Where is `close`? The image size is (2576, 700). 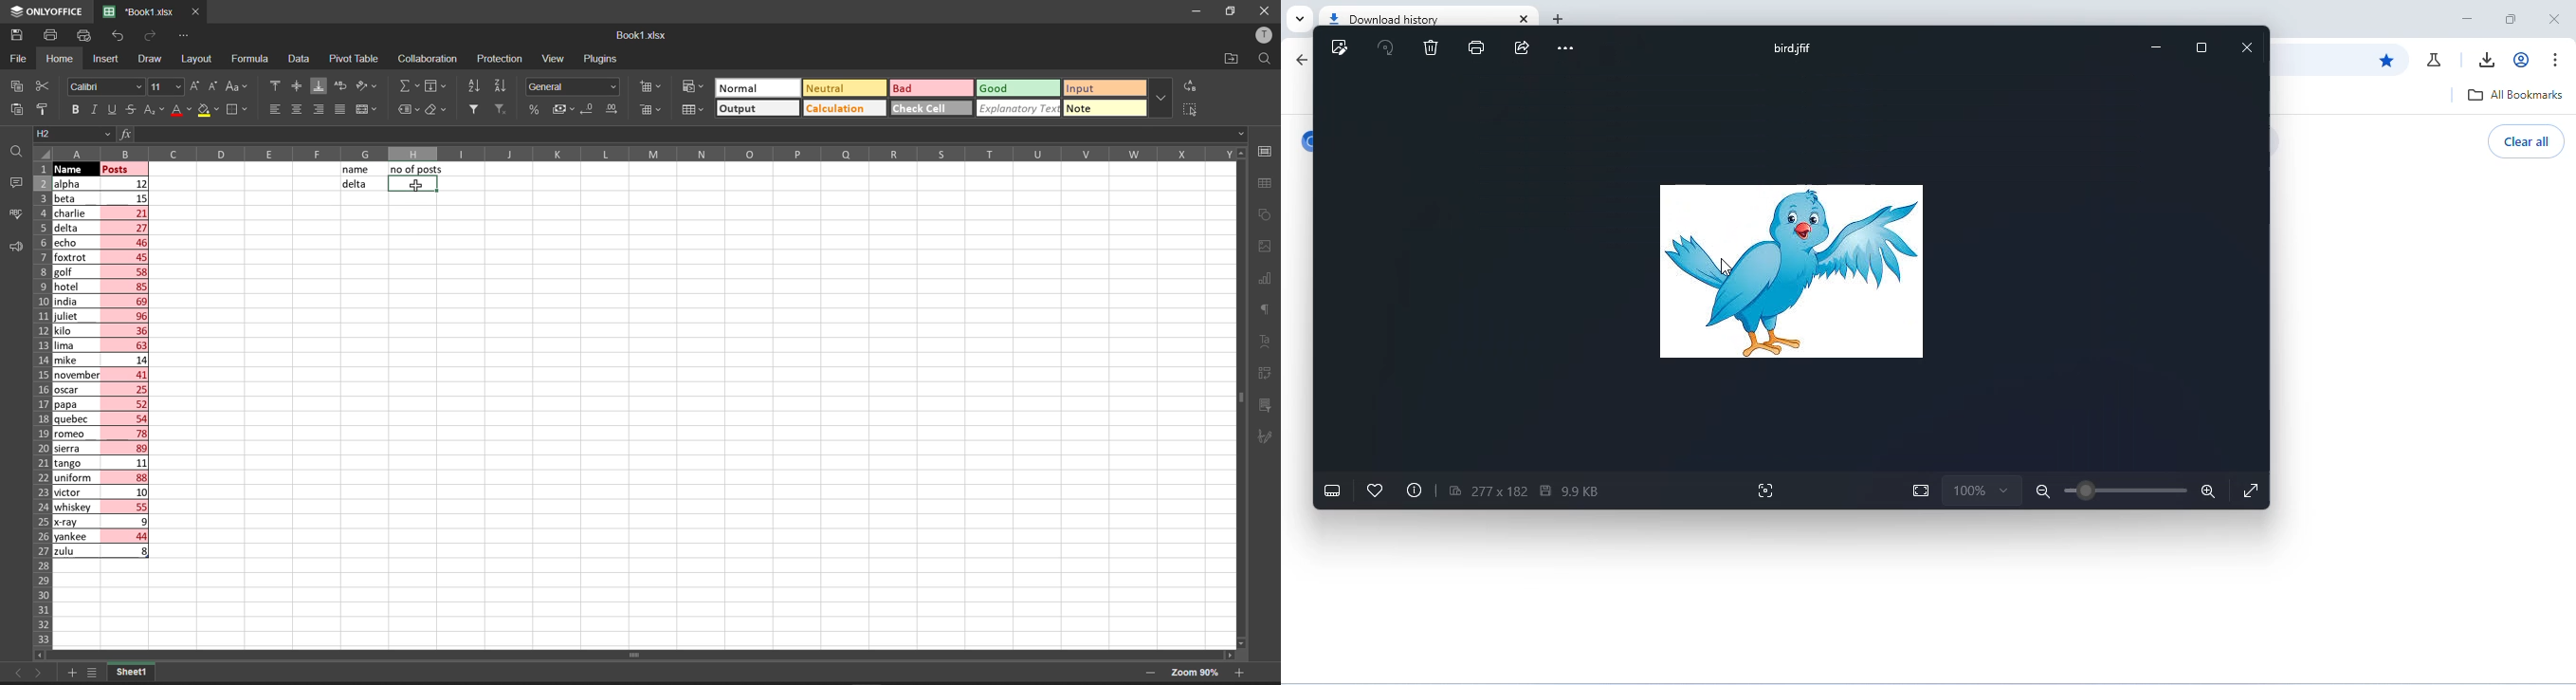
close is located at coordinates (2247, 47).